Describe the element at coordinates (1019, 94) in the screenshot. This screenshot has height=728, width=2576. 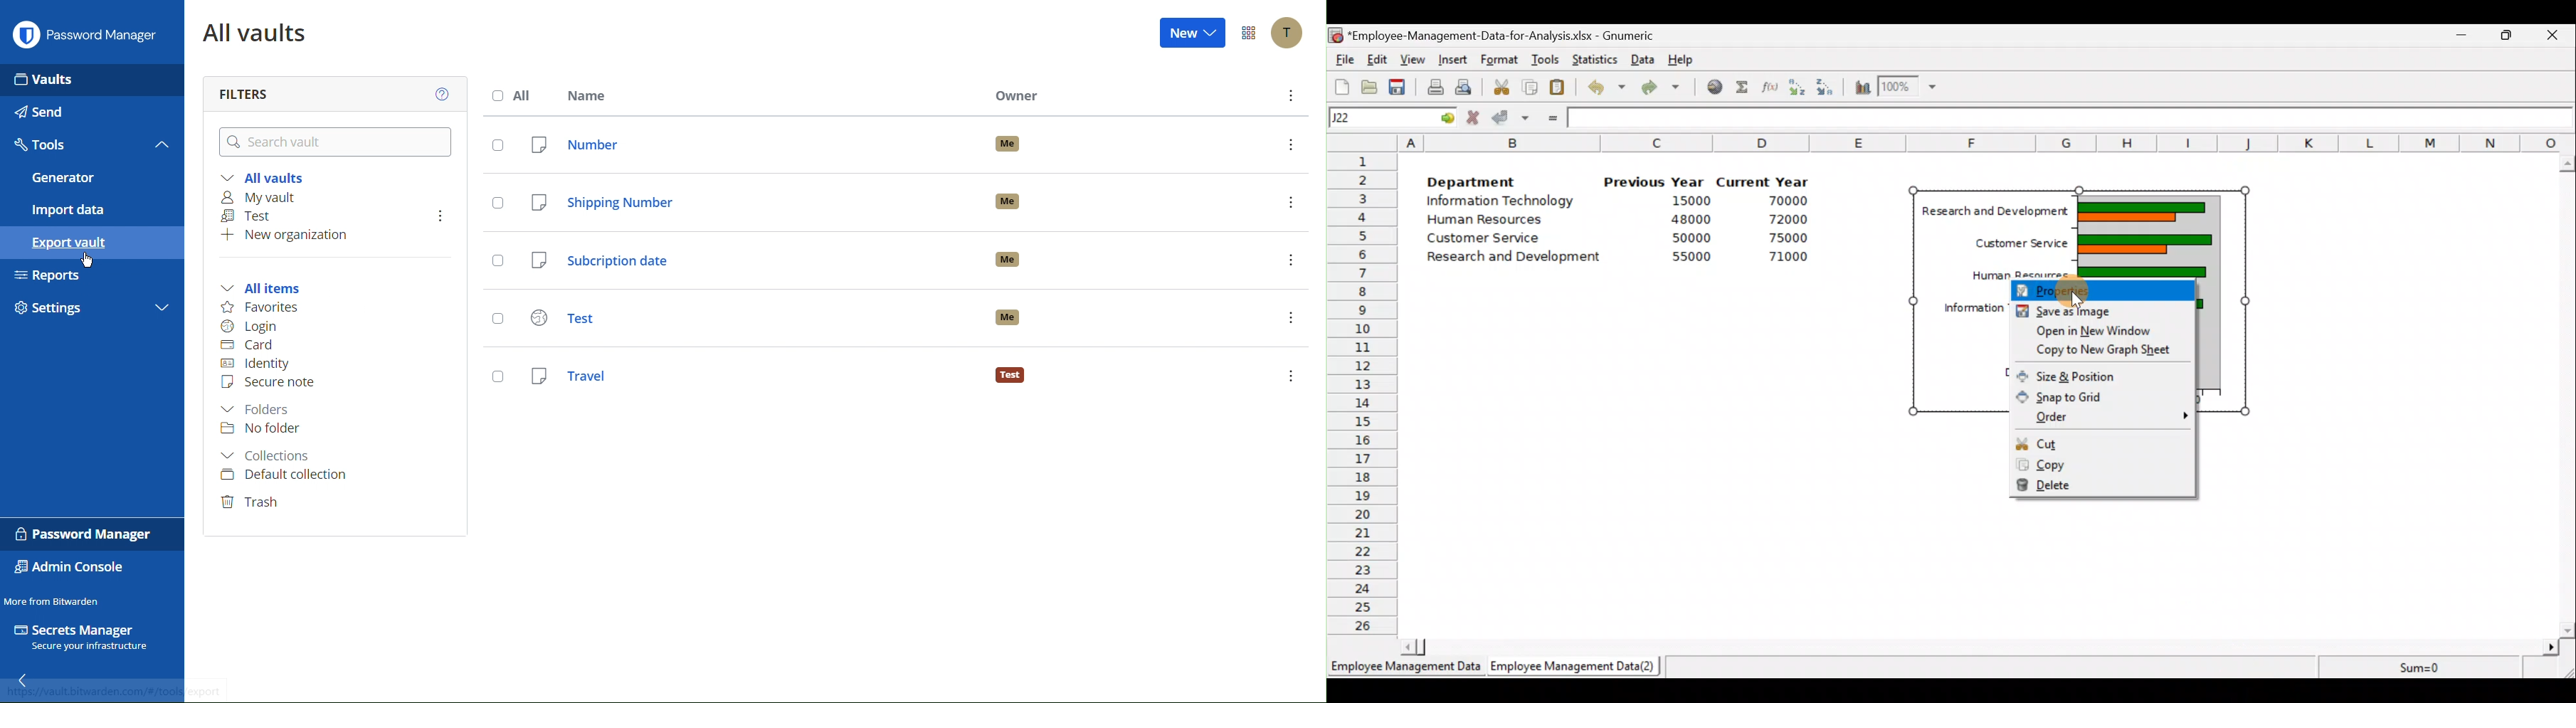
I see `Owner` at that location.